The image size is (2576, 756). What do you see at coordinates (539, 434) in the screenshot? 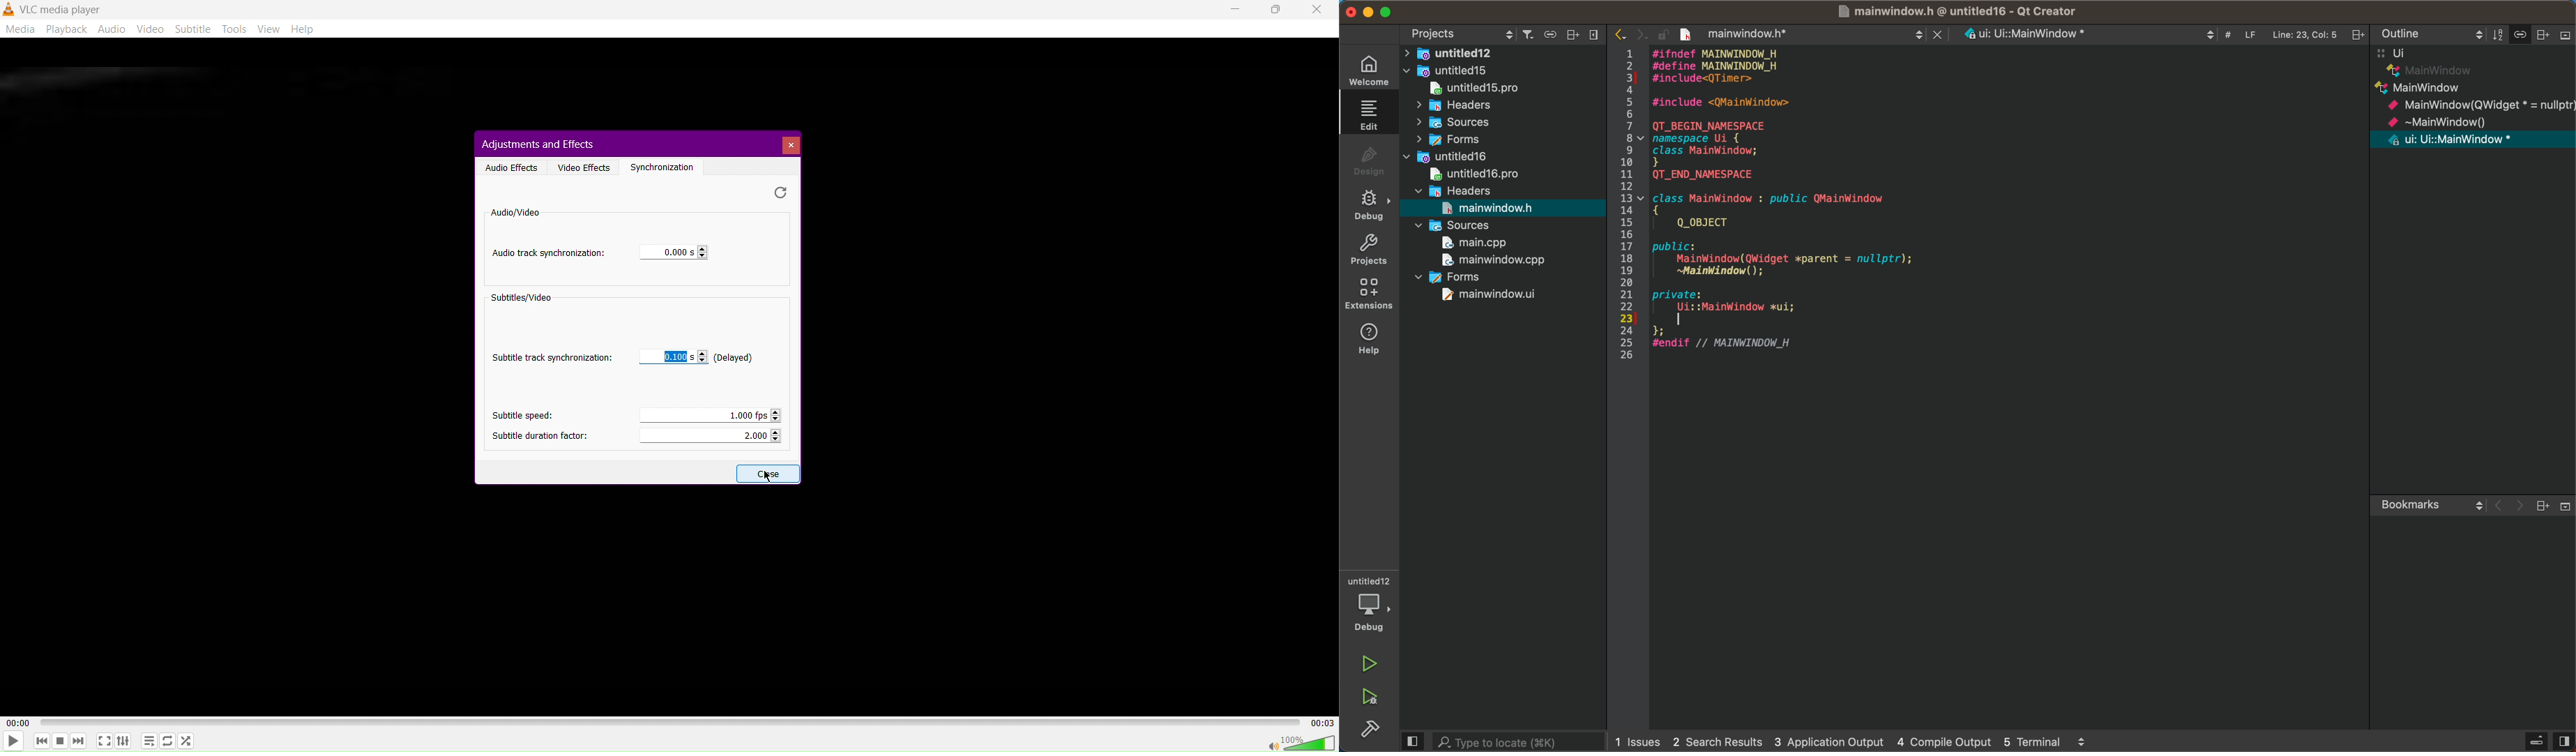
I see `Subtitle duration factor` at bounding box center [539, 434].